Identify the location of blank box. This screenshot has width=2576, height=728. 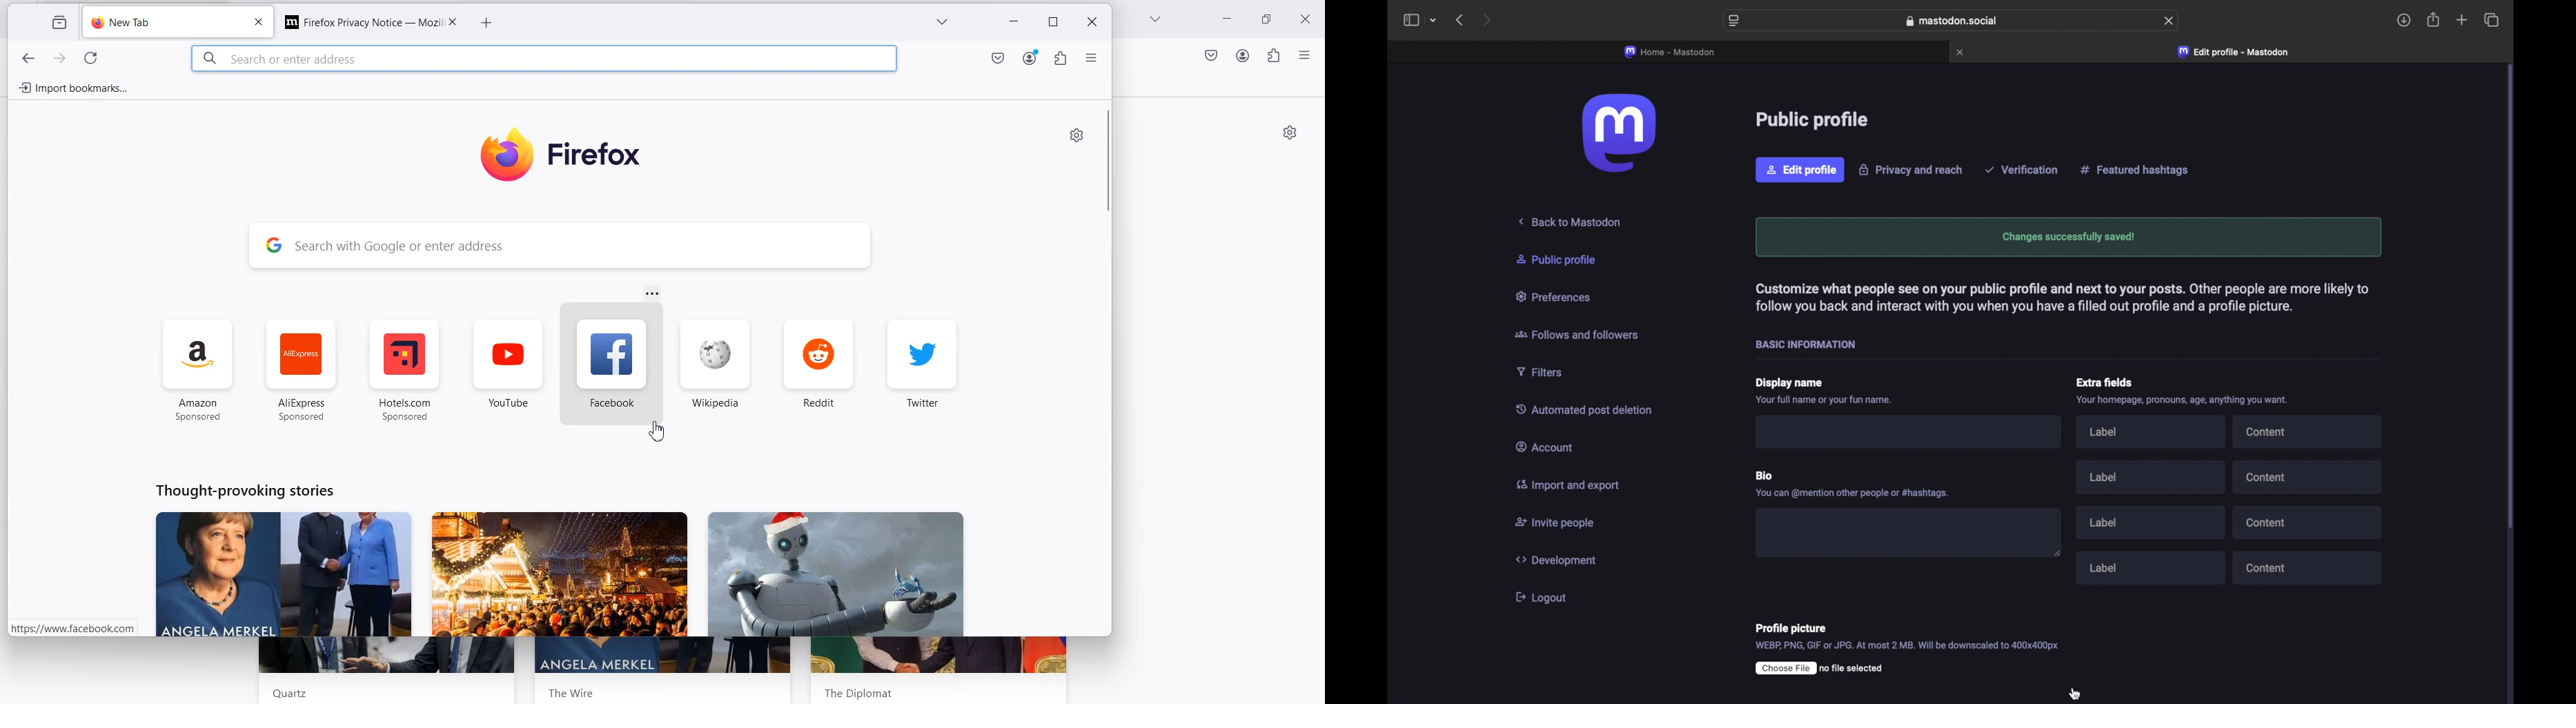
(1908, 535).